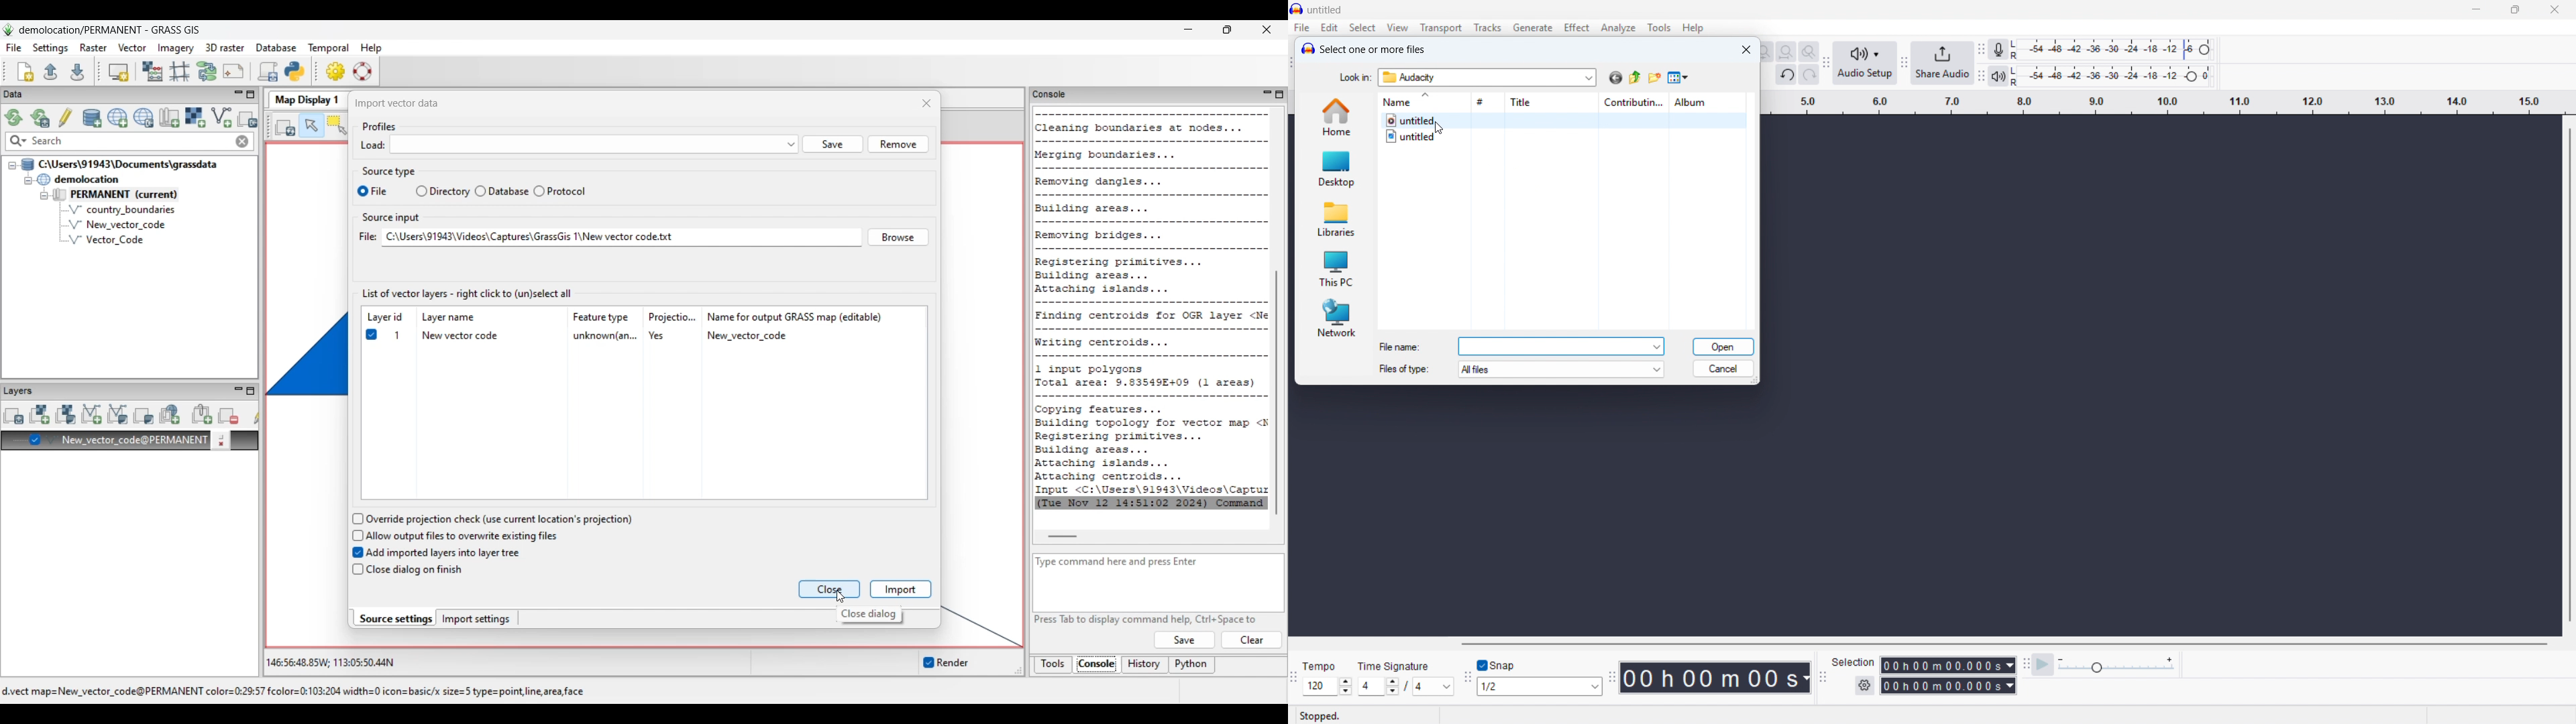 The image size is (2576, 728). I want to click on Edit , so click(1329, 28).